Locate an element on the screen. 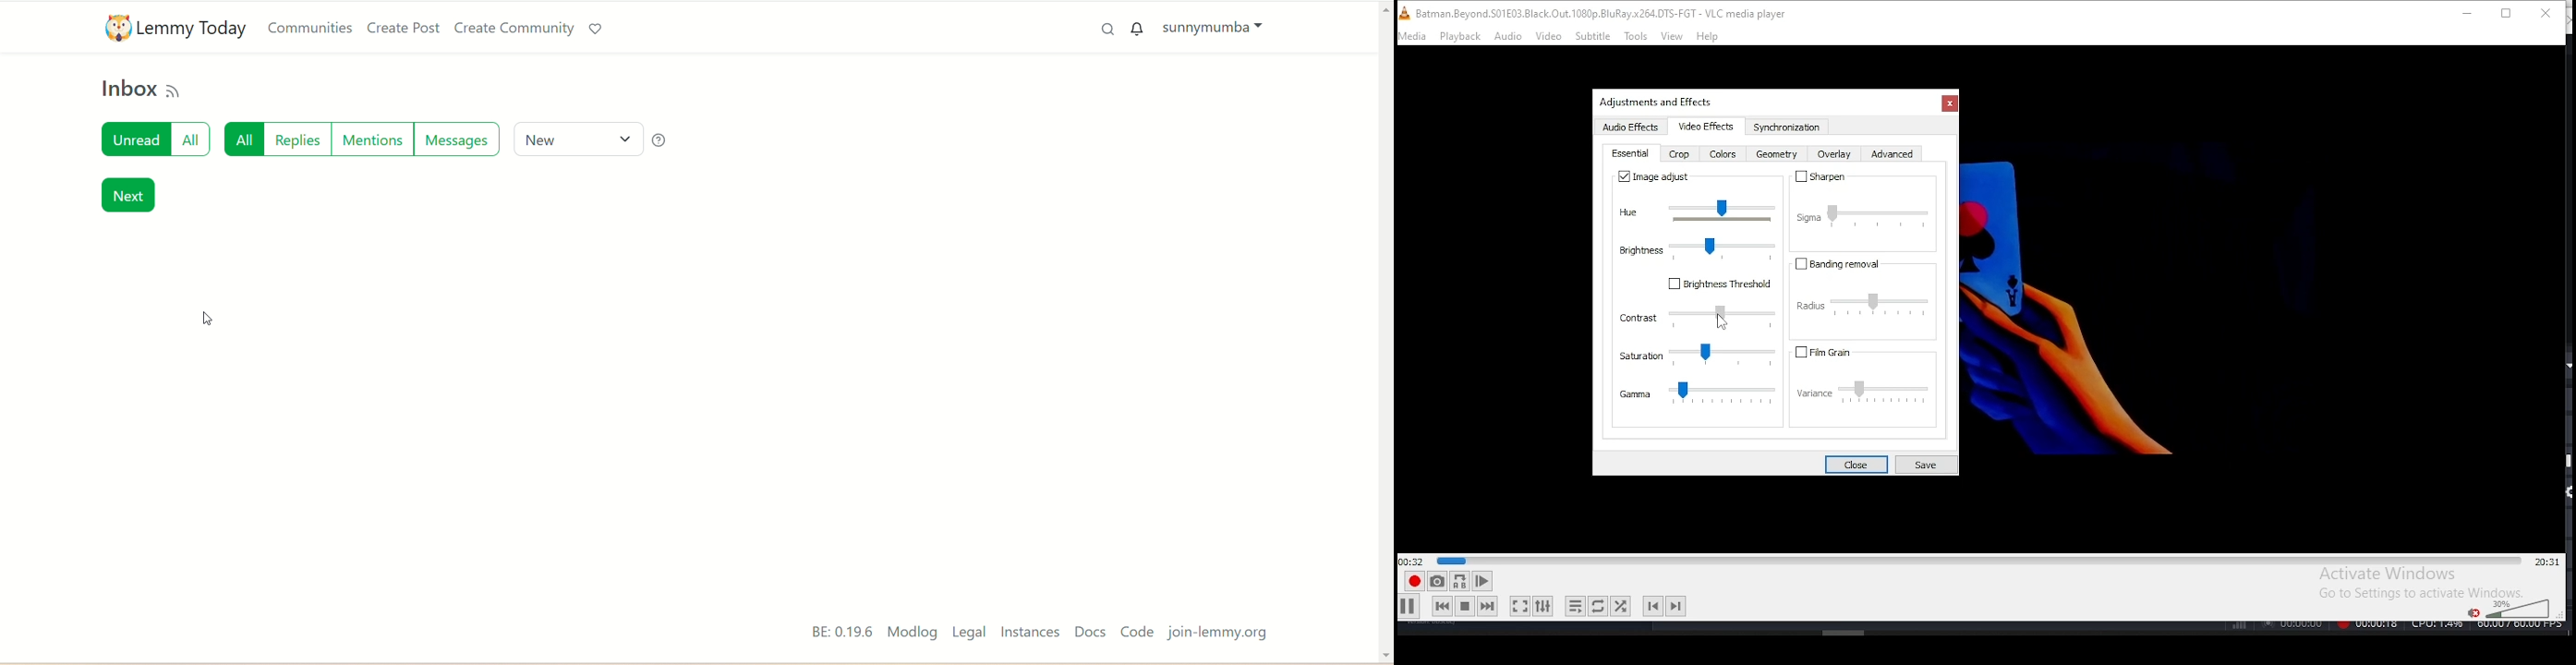 The height and width of the screenshot is (672, 2576). minimize is located at coordinates (2463, 13).